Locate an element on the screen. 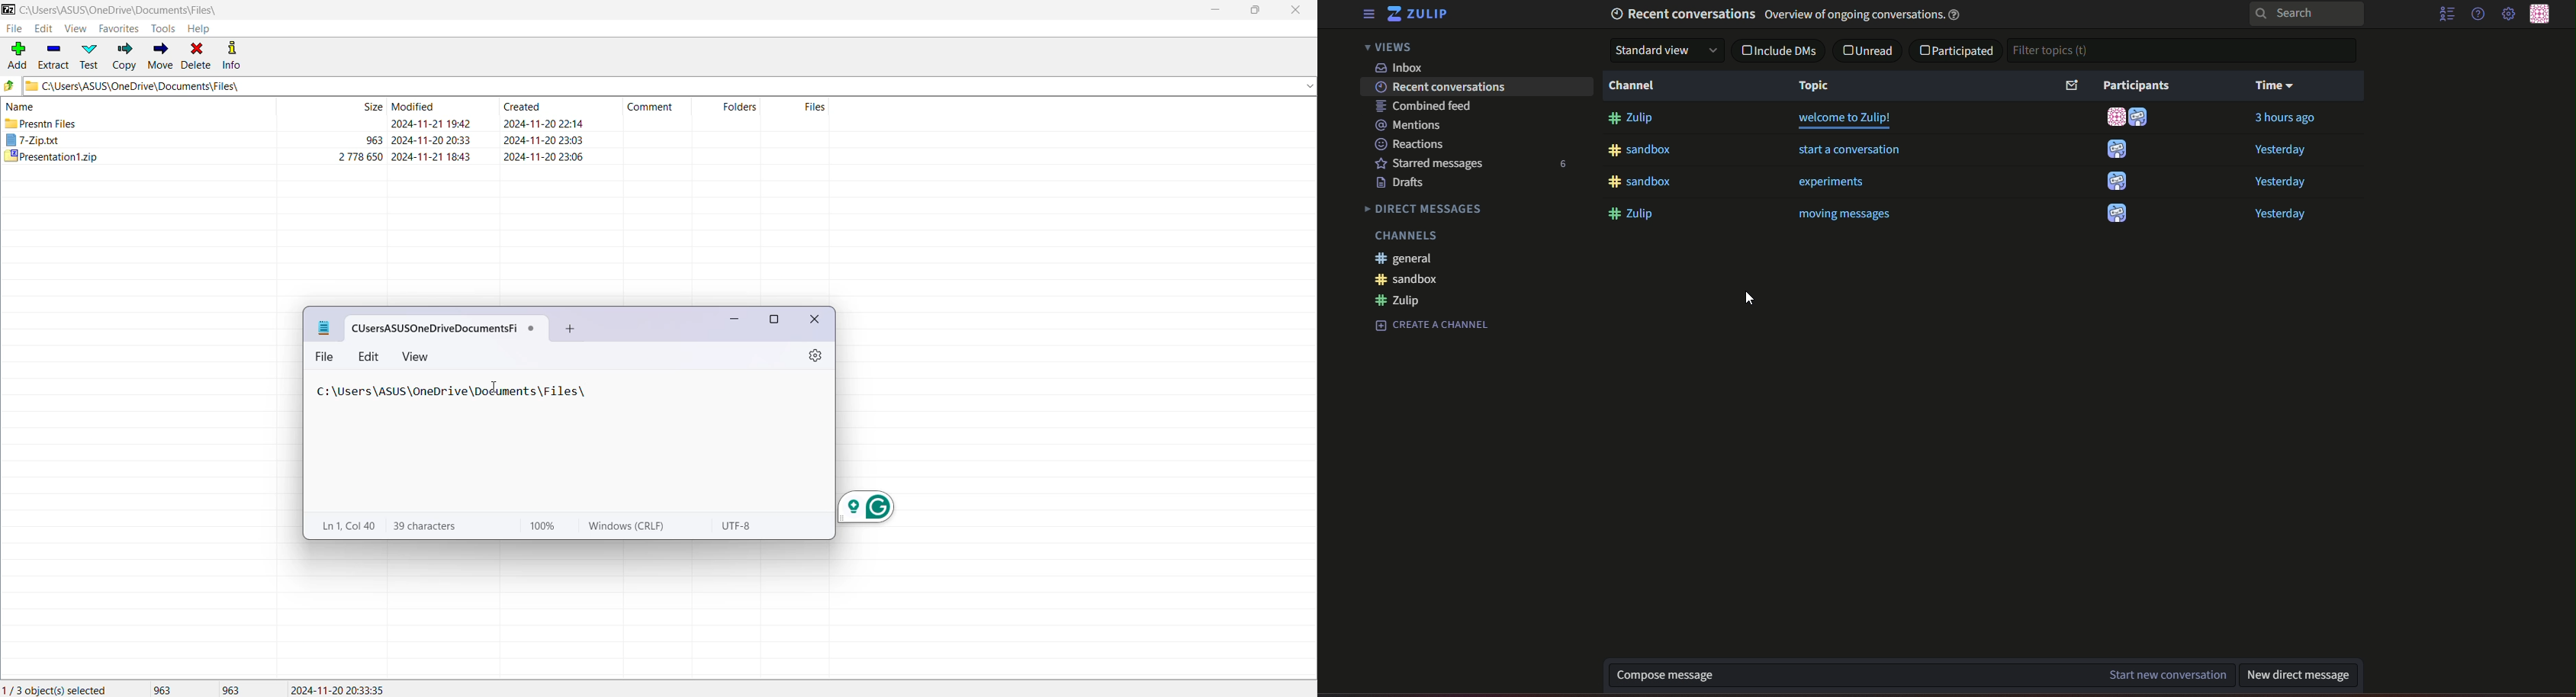  7-Zip.txt is located at coordinates (32, 139).